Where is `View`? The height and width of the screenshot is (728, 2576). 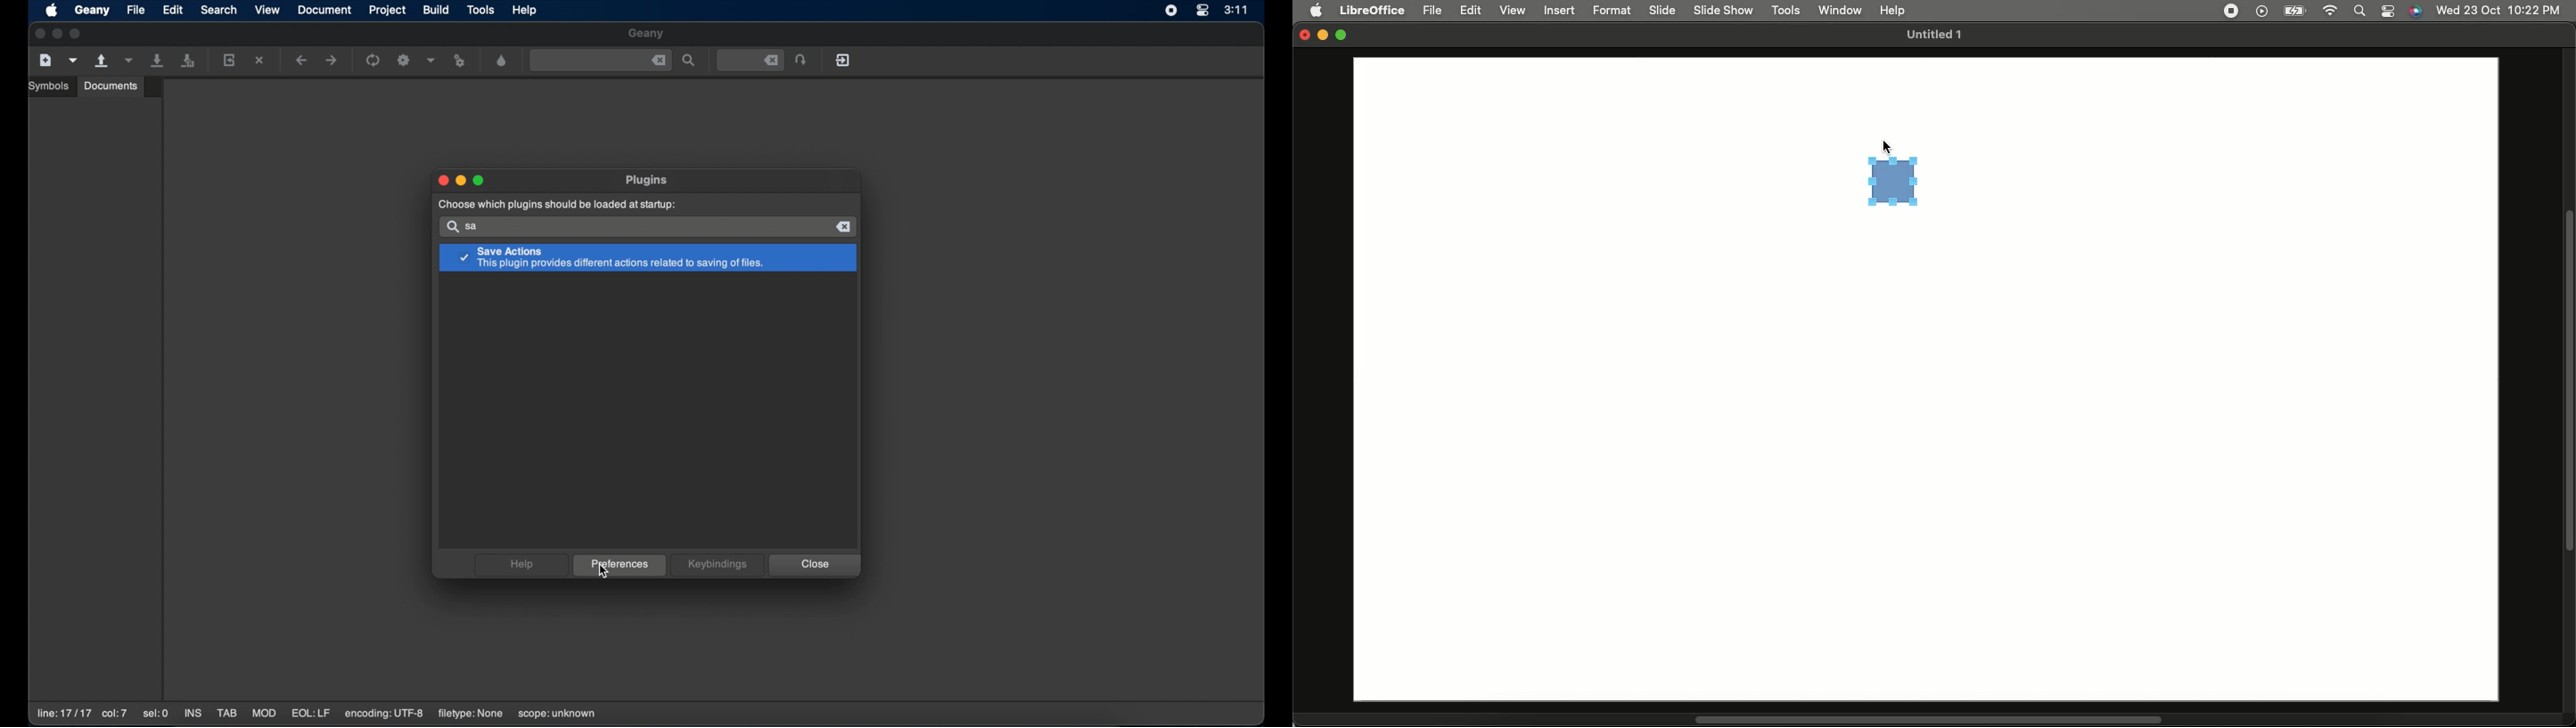
View is located at coordinates (1514, 11).